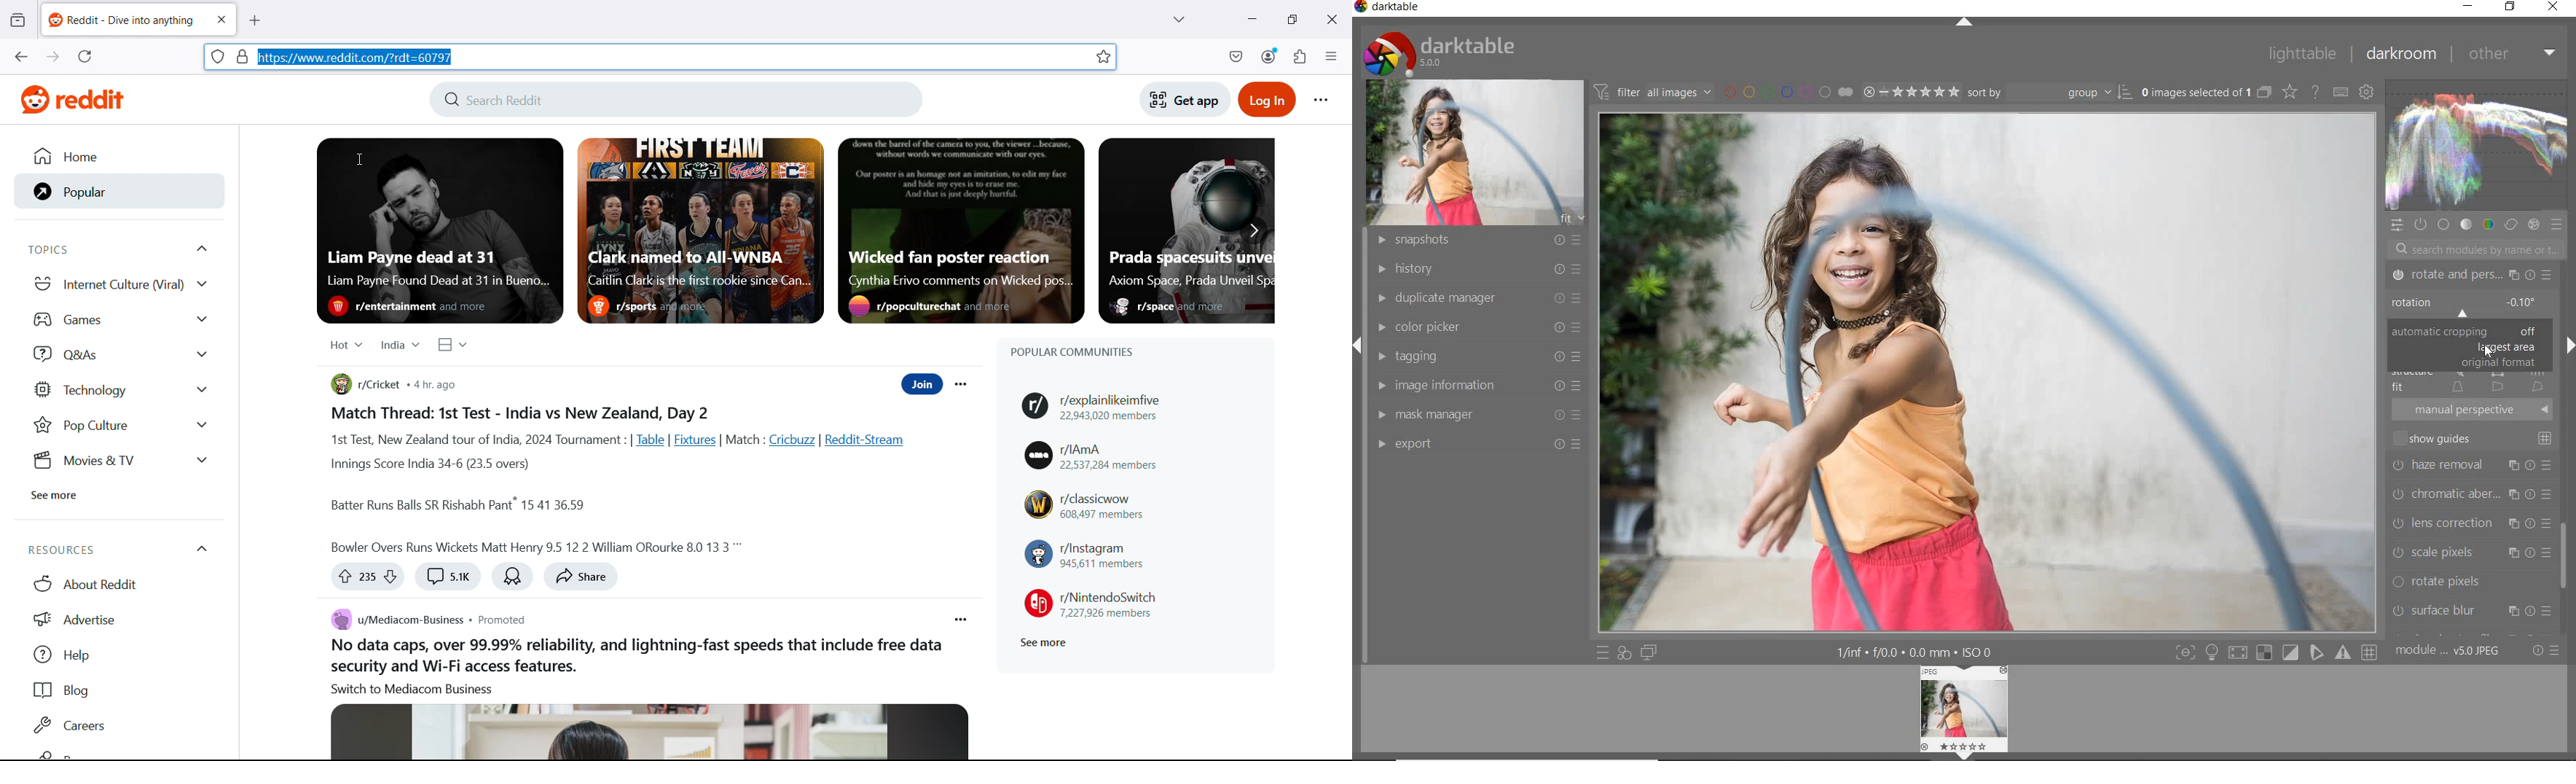 The height and width of the screenshot is (784, 2576). Describe the element at coordinates (2471, 521) in the screenshot. I see `lens correction` at that location.